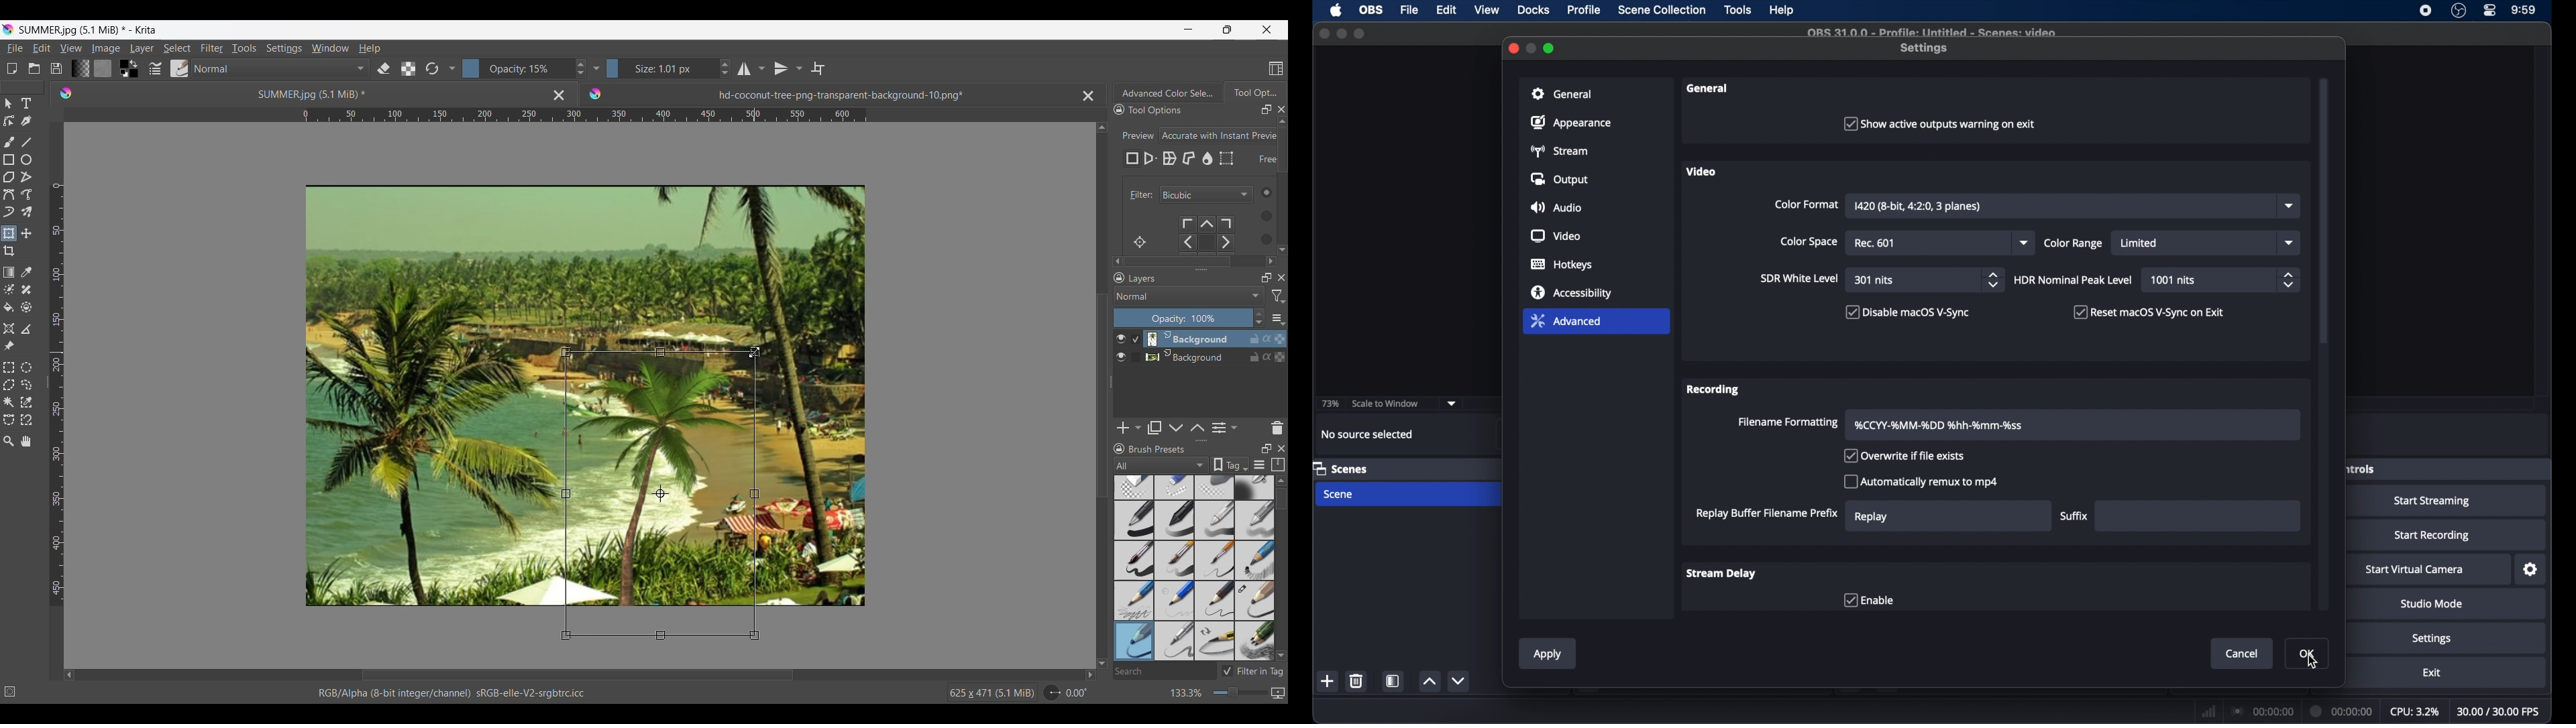 This screenshot has width=2576, height=728. Describe the element at coordinates (1329, 404) in the screenshot. I see `73%` at that location.